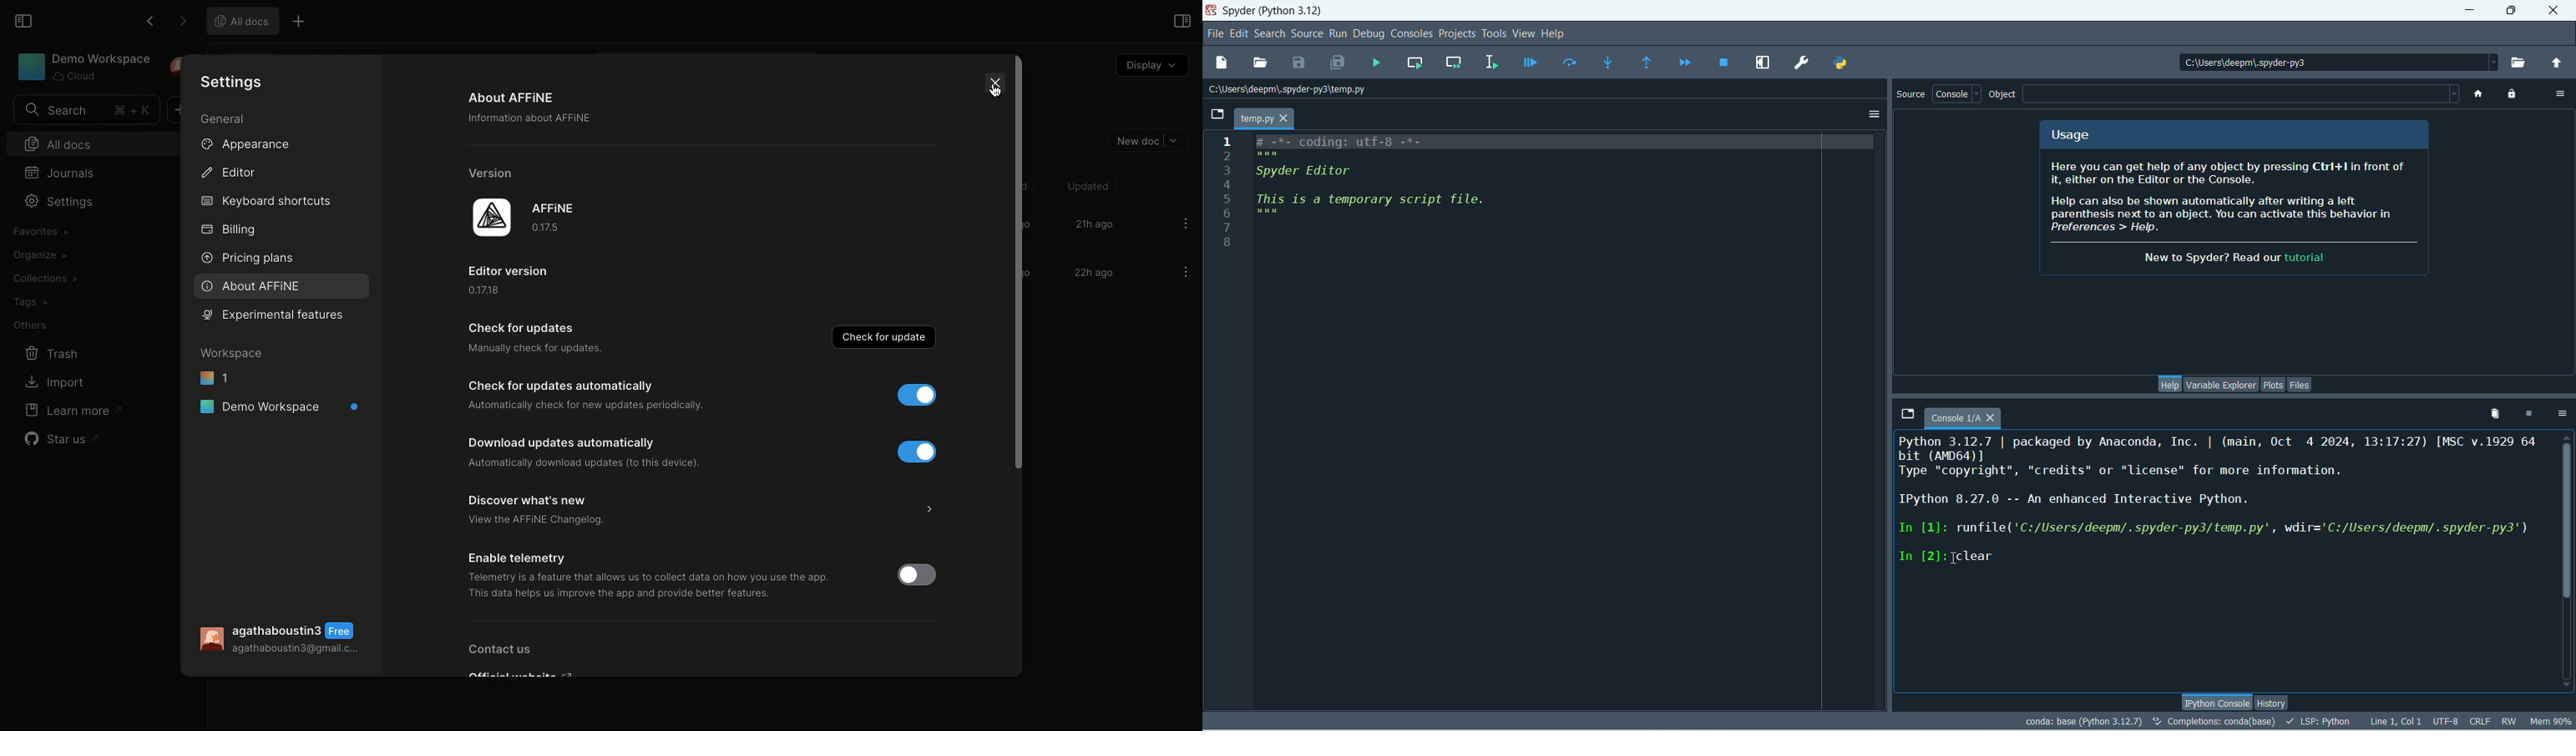  I want to click on help, so click(1555, 34).